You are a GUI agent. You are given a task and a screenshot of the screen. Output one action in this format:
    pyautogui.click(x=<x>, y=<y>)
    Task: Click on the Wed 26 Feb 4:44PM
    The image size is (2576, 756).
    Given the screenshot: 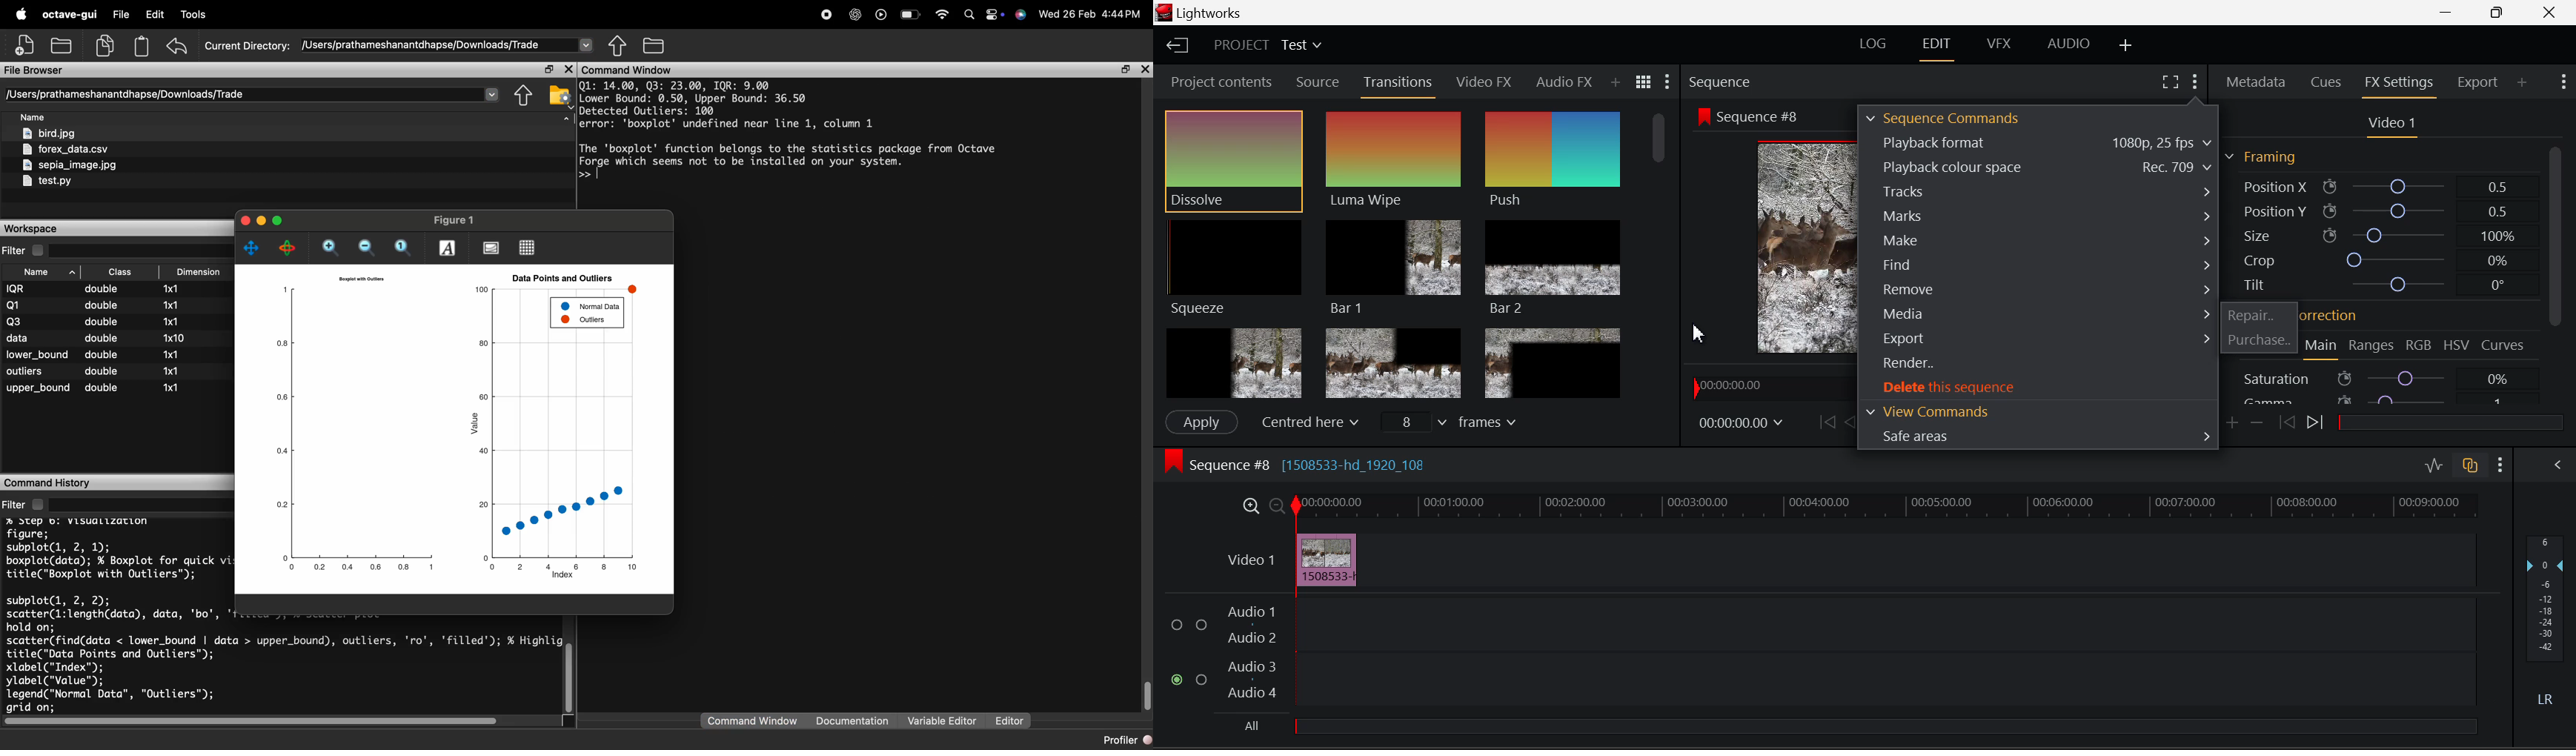 What is the action you would take?
    pyautogui.click(x=1091, y=14)
    